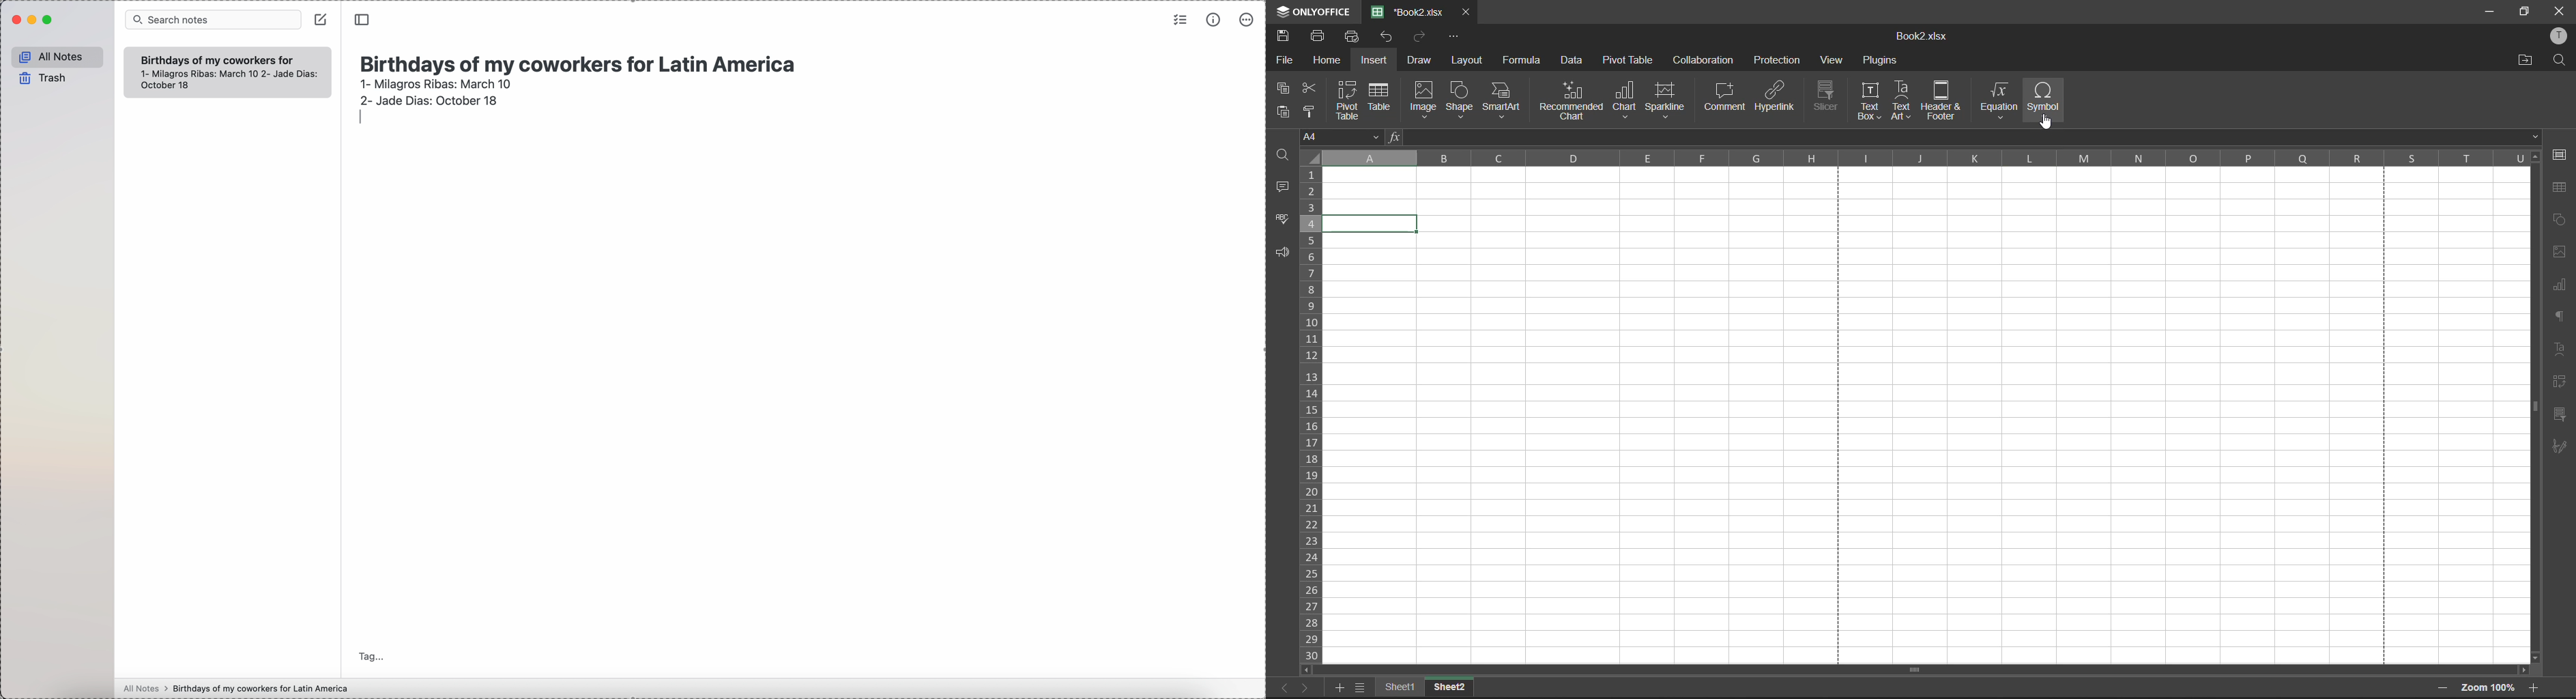 The height and width of the screenshot is (700, 2576). What do you see at coordinates (1451, 38) in the screenshot?
I see `customize quick access toolbar` at bounding box center [1451, 38].